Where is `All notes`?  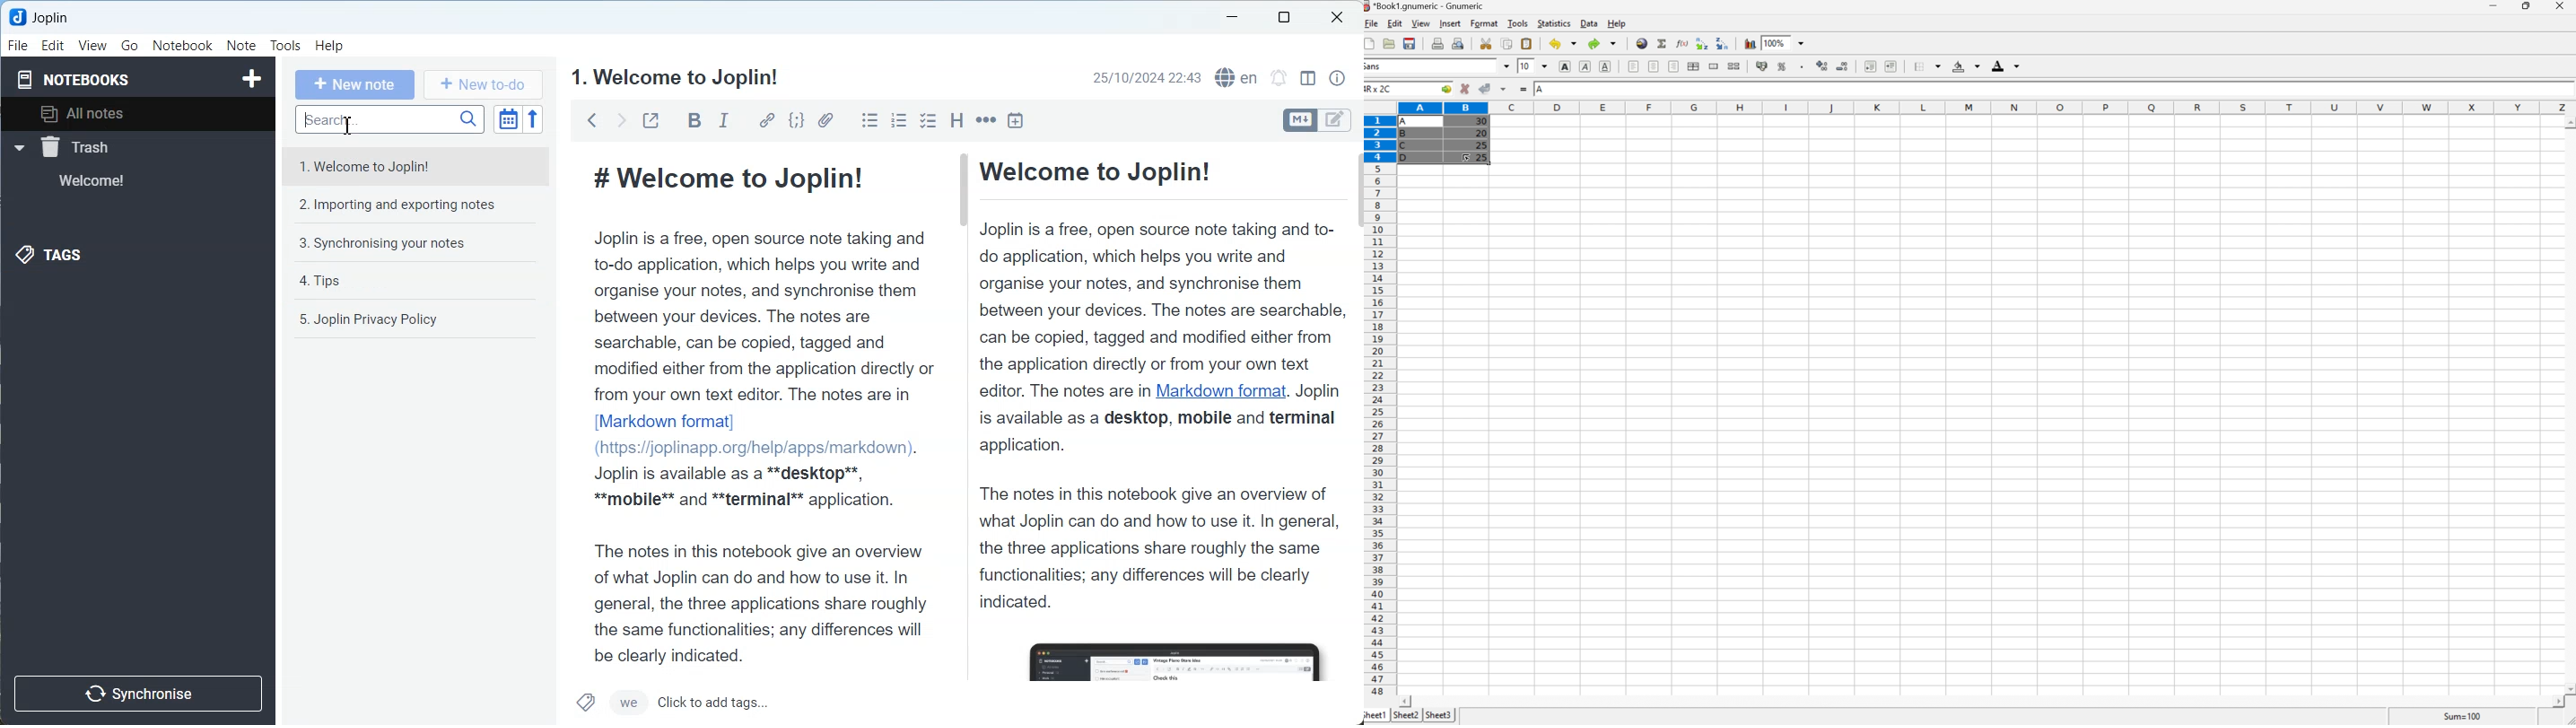 All notes is located at coordinates (144, 115).